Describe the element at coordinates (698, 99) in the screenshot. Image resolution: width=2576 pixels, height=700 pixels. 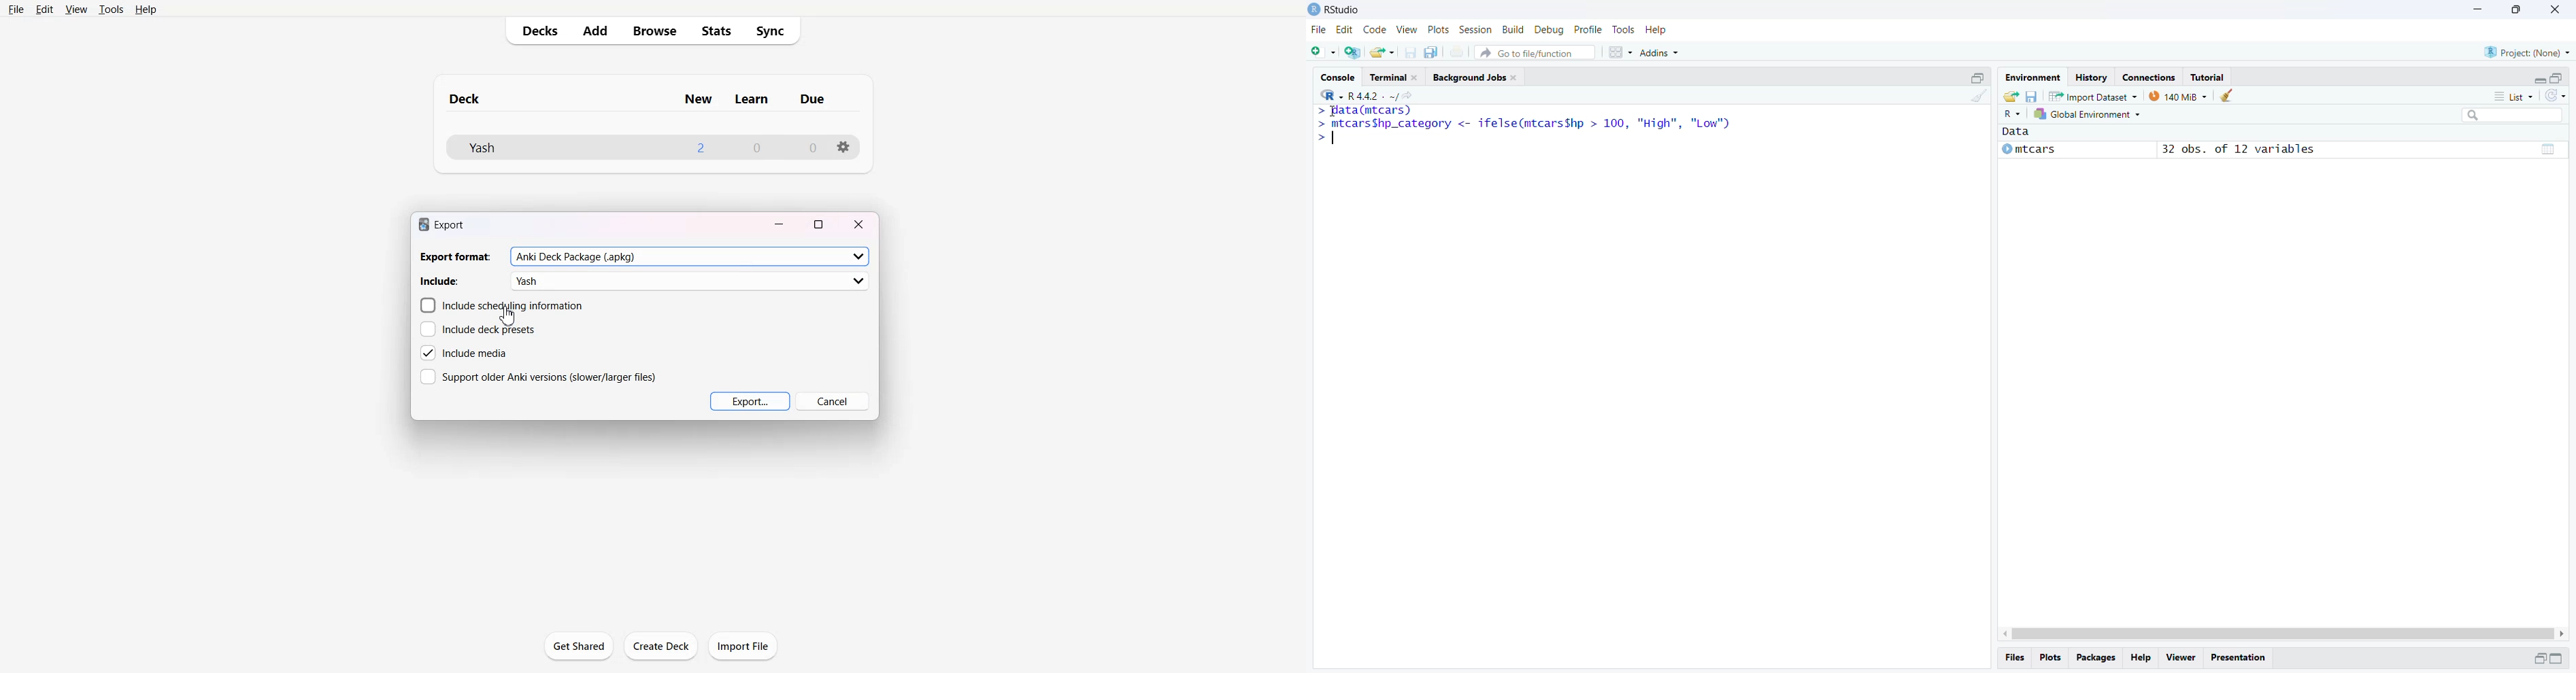
I see `new` at that location.